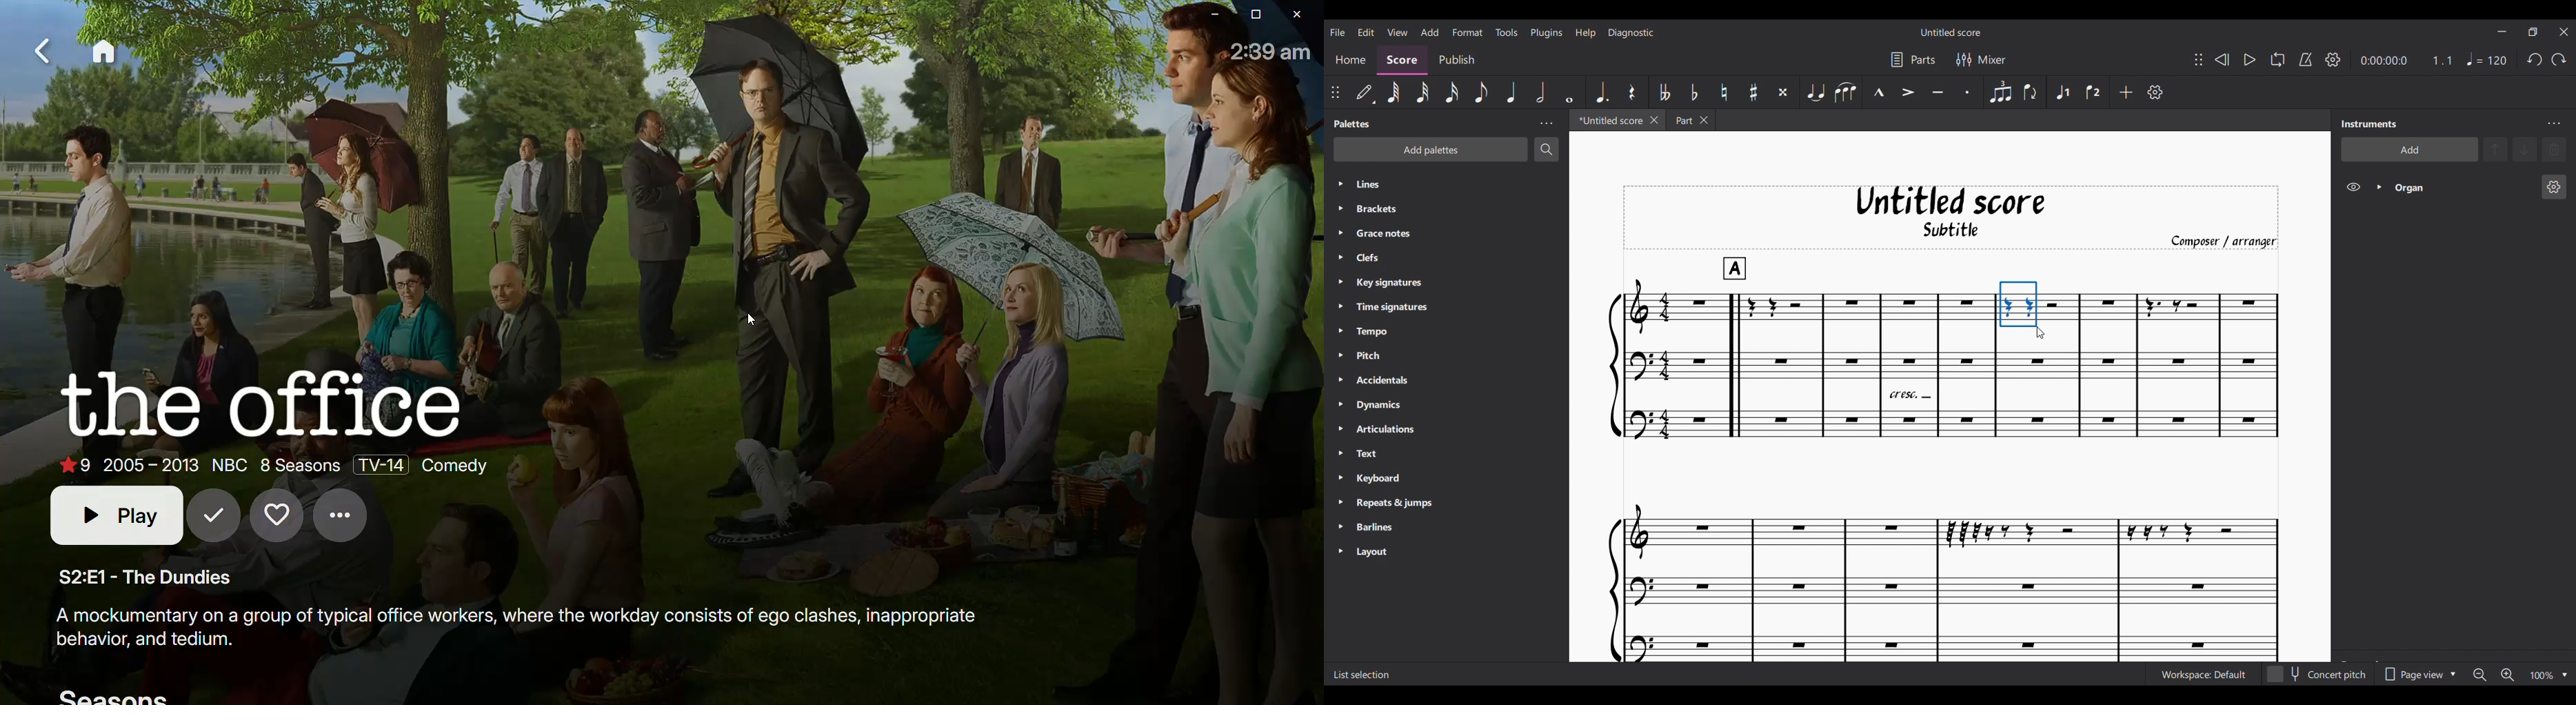 The height and width of the screenshot is (728, 2576). I want to click on Help menu, so click(1585, 33).